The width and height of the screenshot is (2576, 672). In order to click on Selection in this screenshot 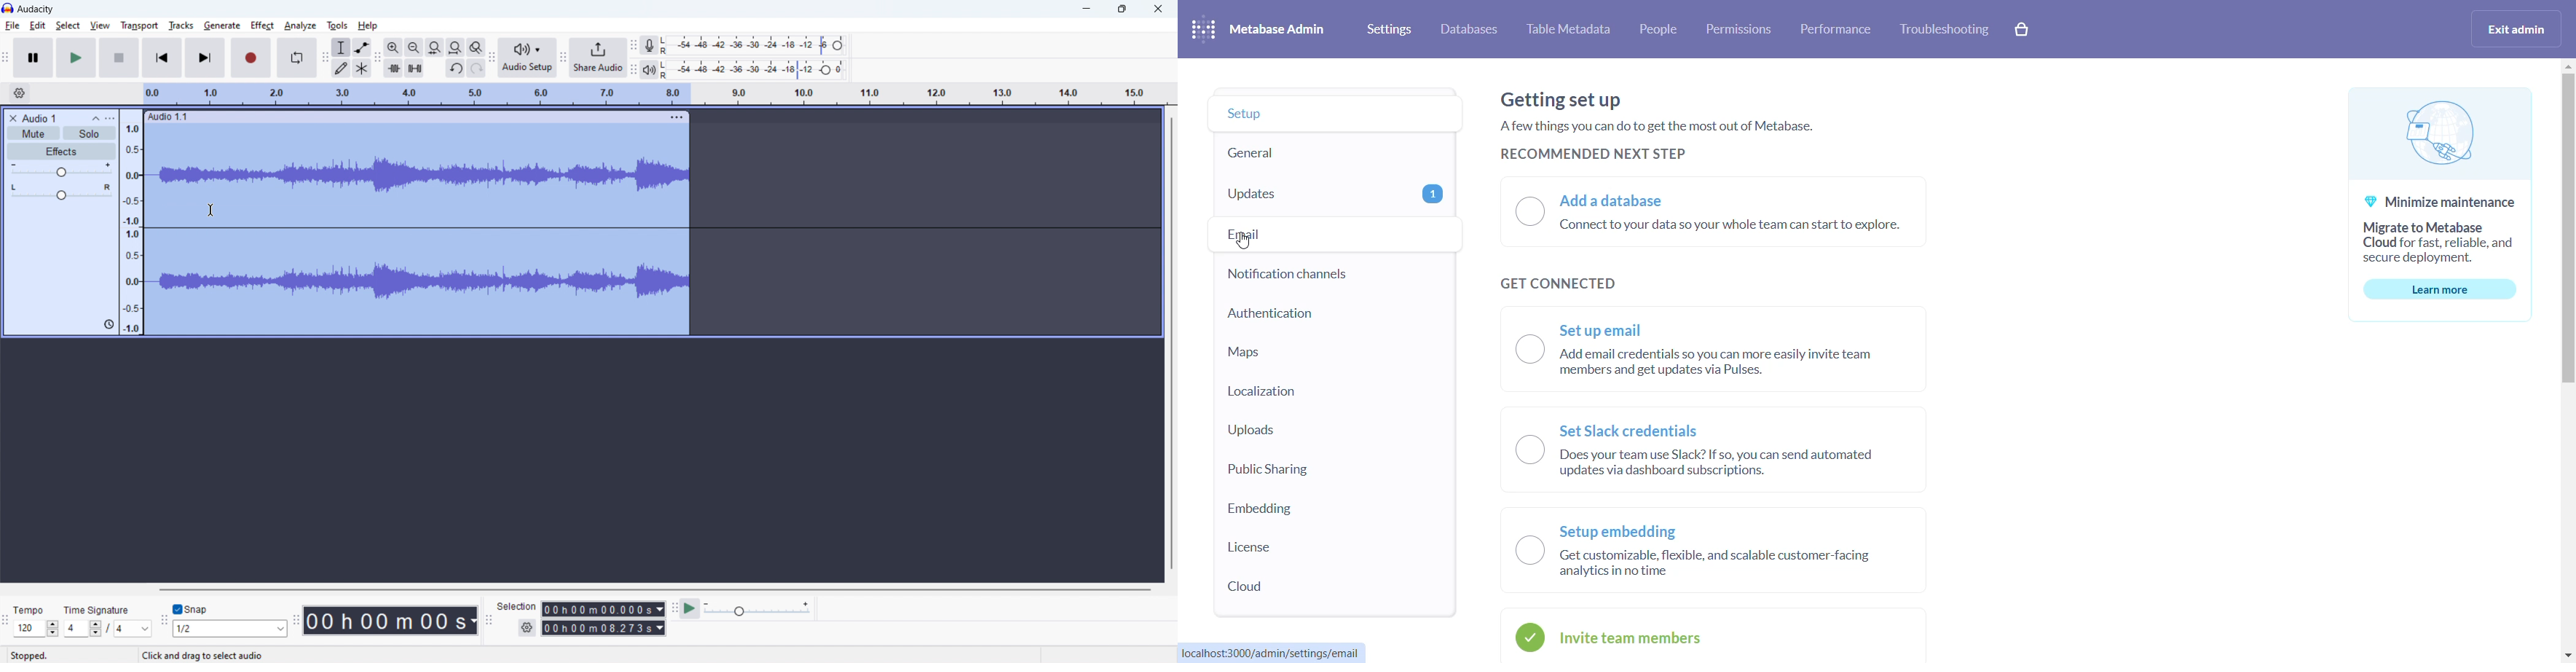, I will do `click(517, 606)`.